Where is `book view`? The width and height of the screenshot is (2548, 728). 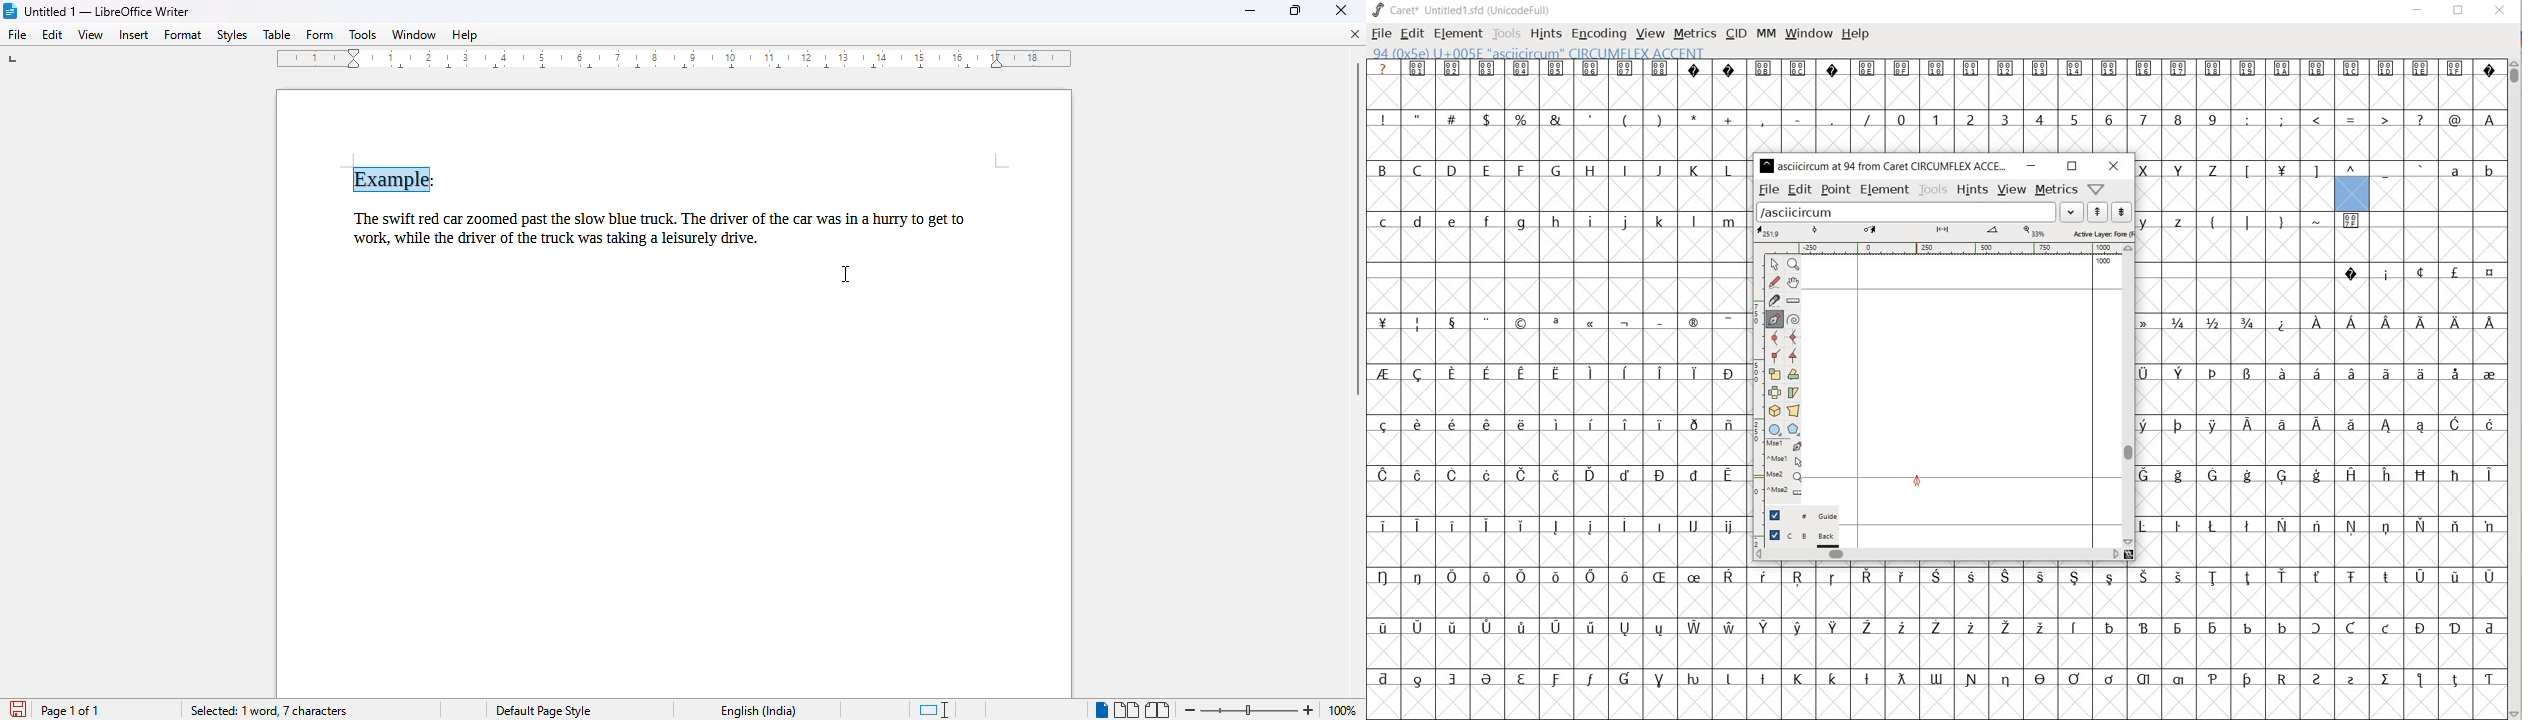
book view is located at coordinates (1158, 710).